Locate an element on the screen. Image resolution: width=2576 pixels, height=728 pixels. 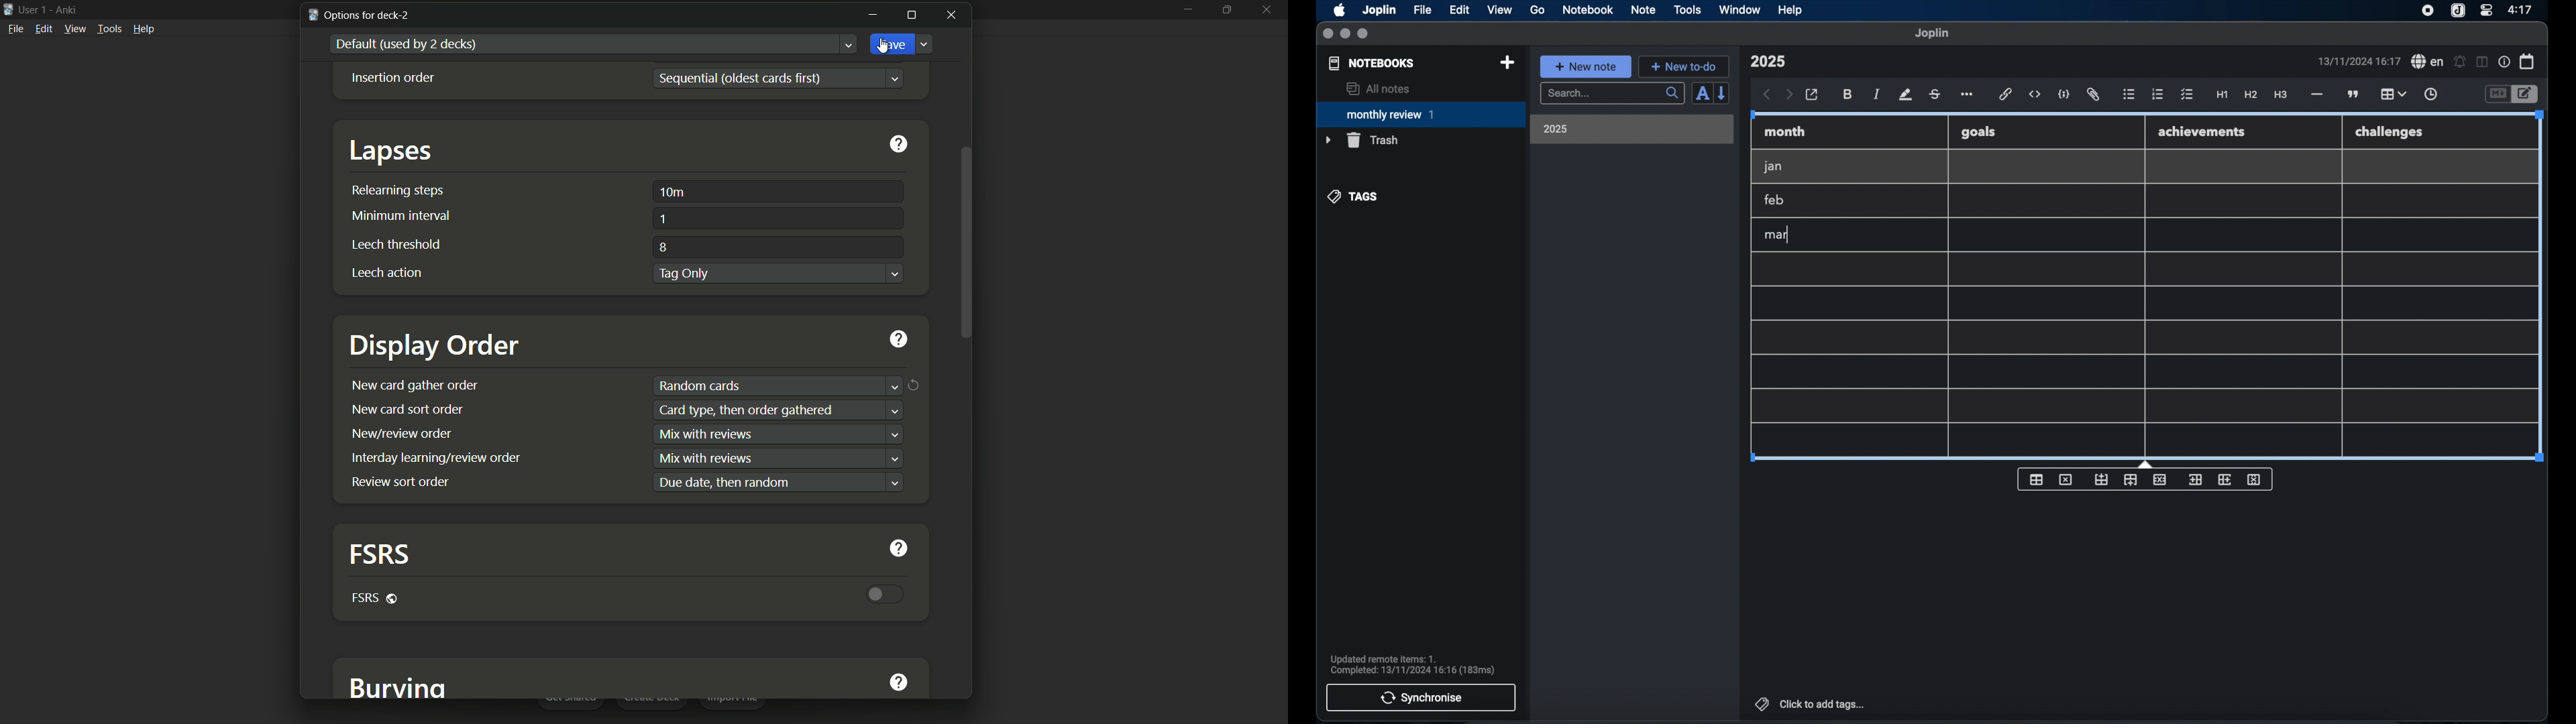
text is located at coordinates (706, 459).